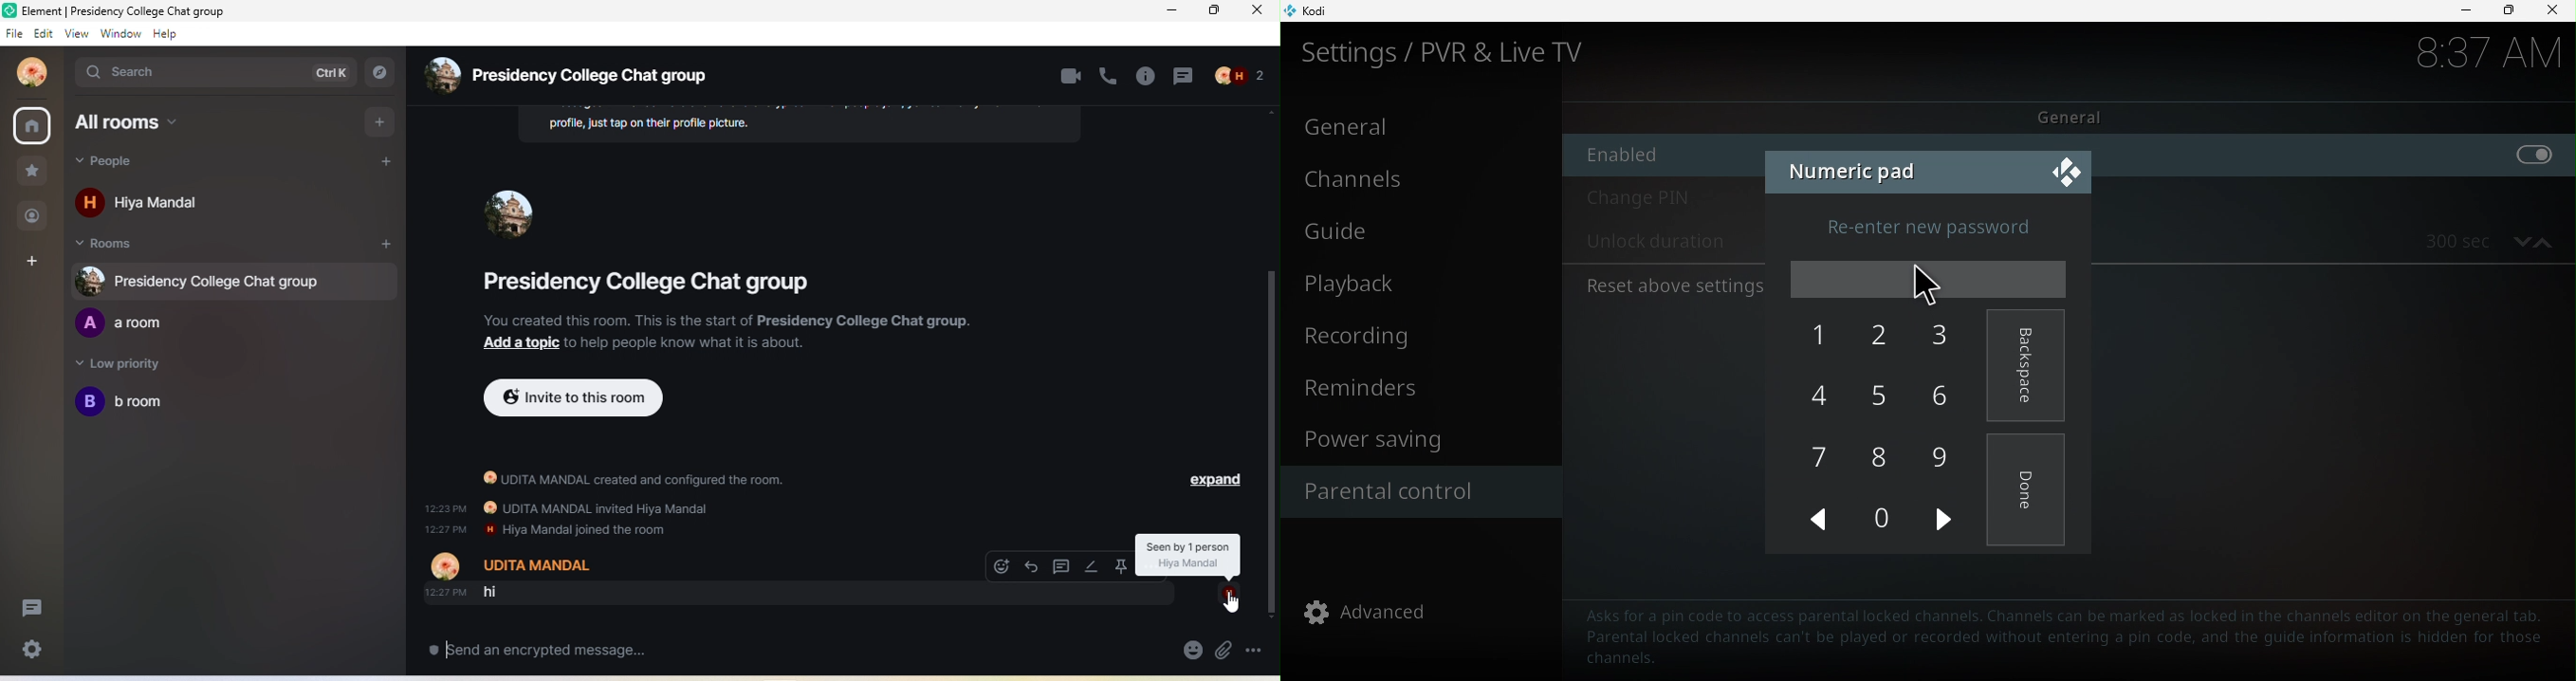 This screenshot has width=2576, height=700. What do you see at coordinates (1071, 77) in the screenshot?
I see `video call` at bounding box center [1071, 77].